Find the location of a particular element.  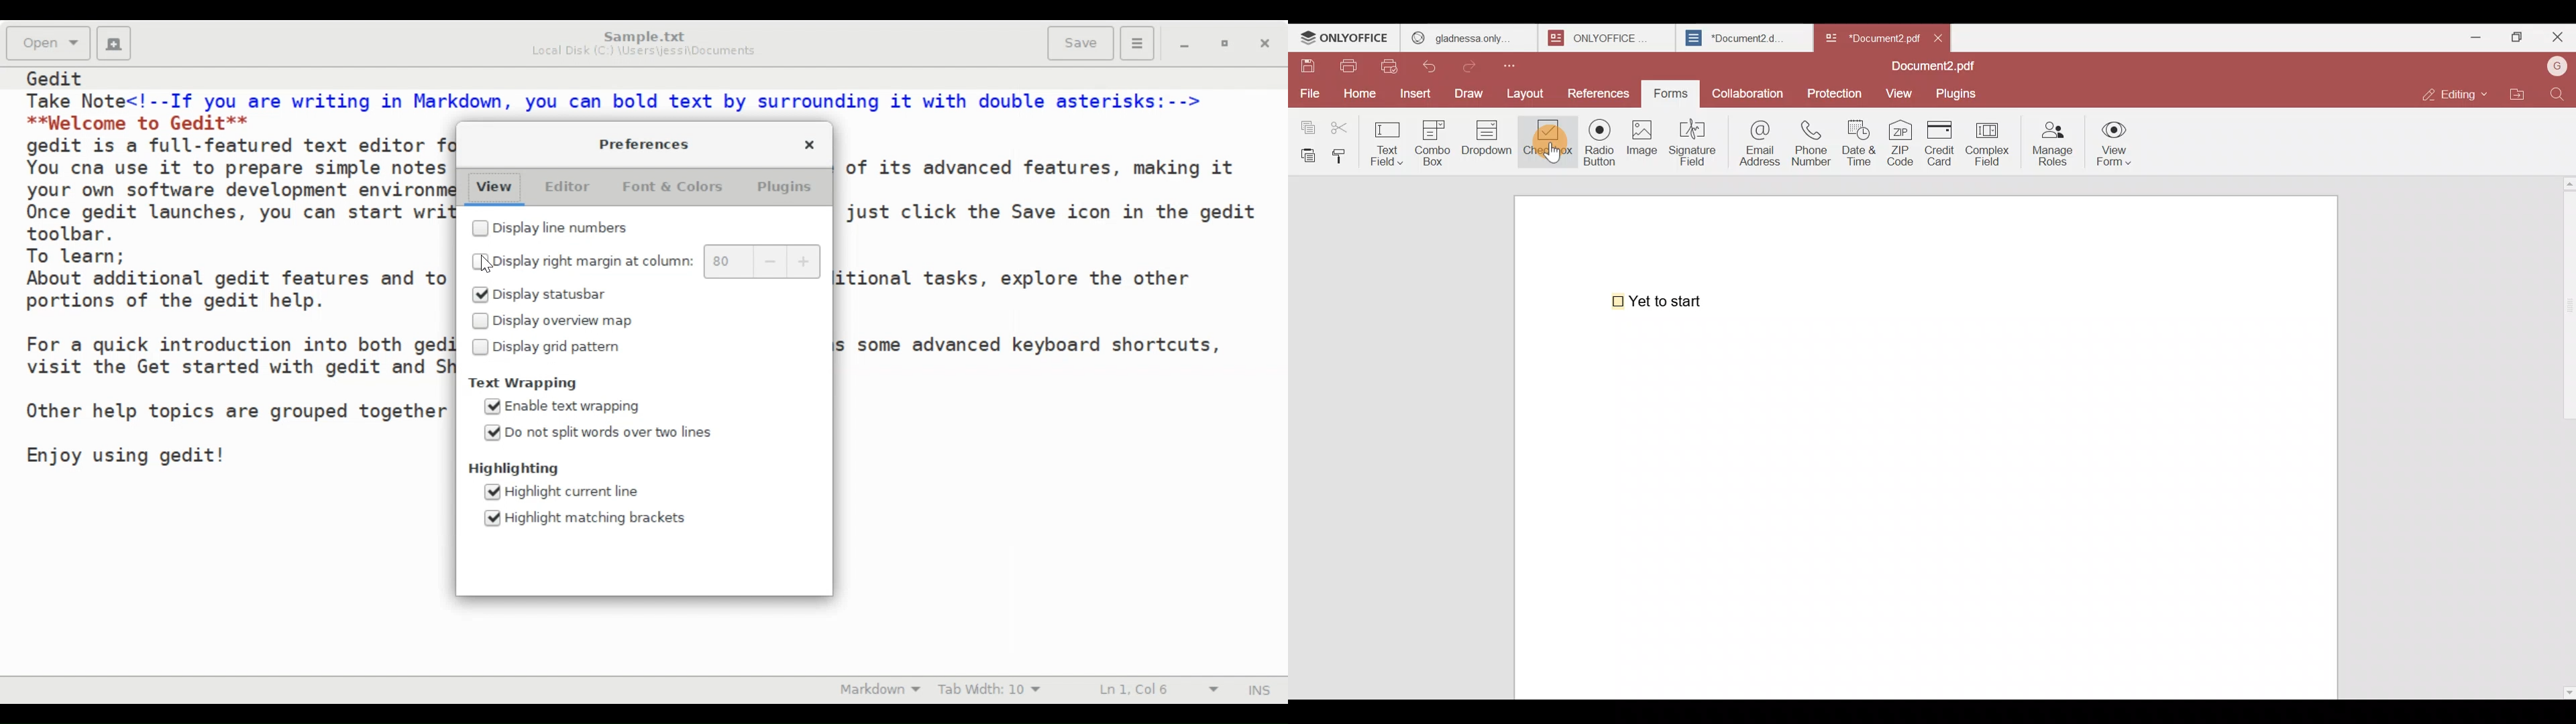

Layout is located at coordinates (1531, 92).